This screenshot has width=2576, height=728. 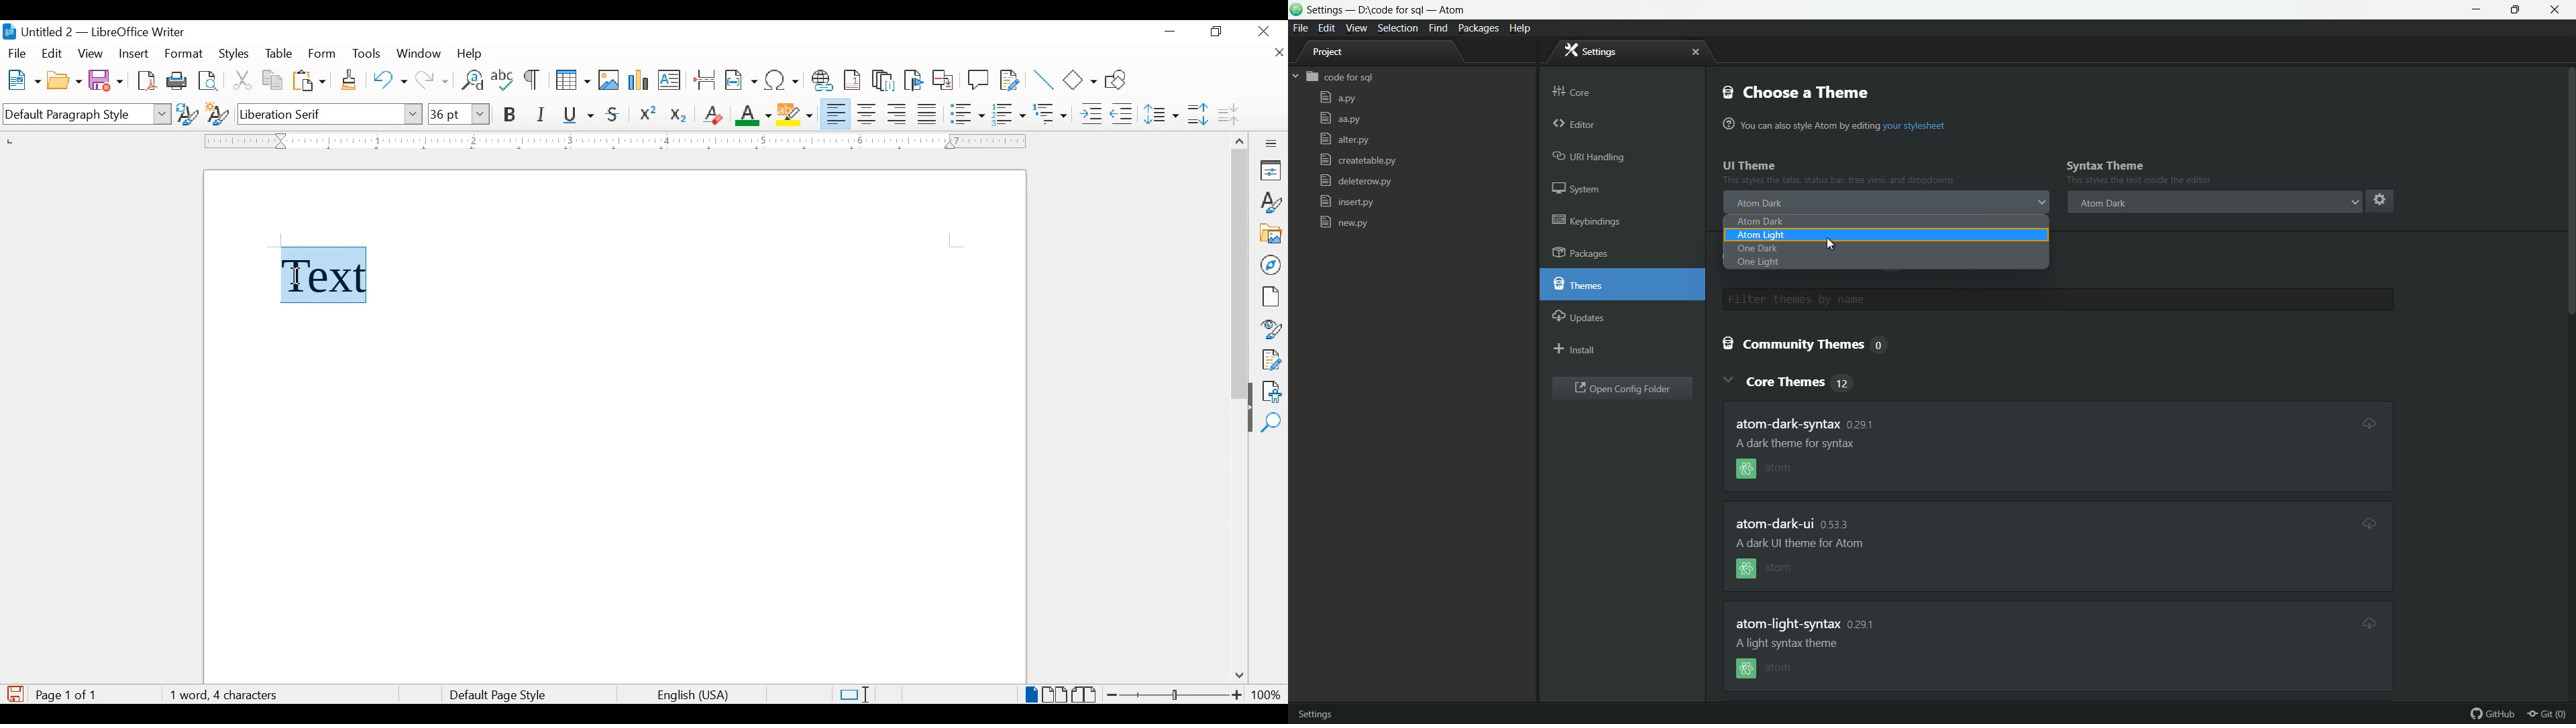 I want to click on new, so click(x=25, y=80).